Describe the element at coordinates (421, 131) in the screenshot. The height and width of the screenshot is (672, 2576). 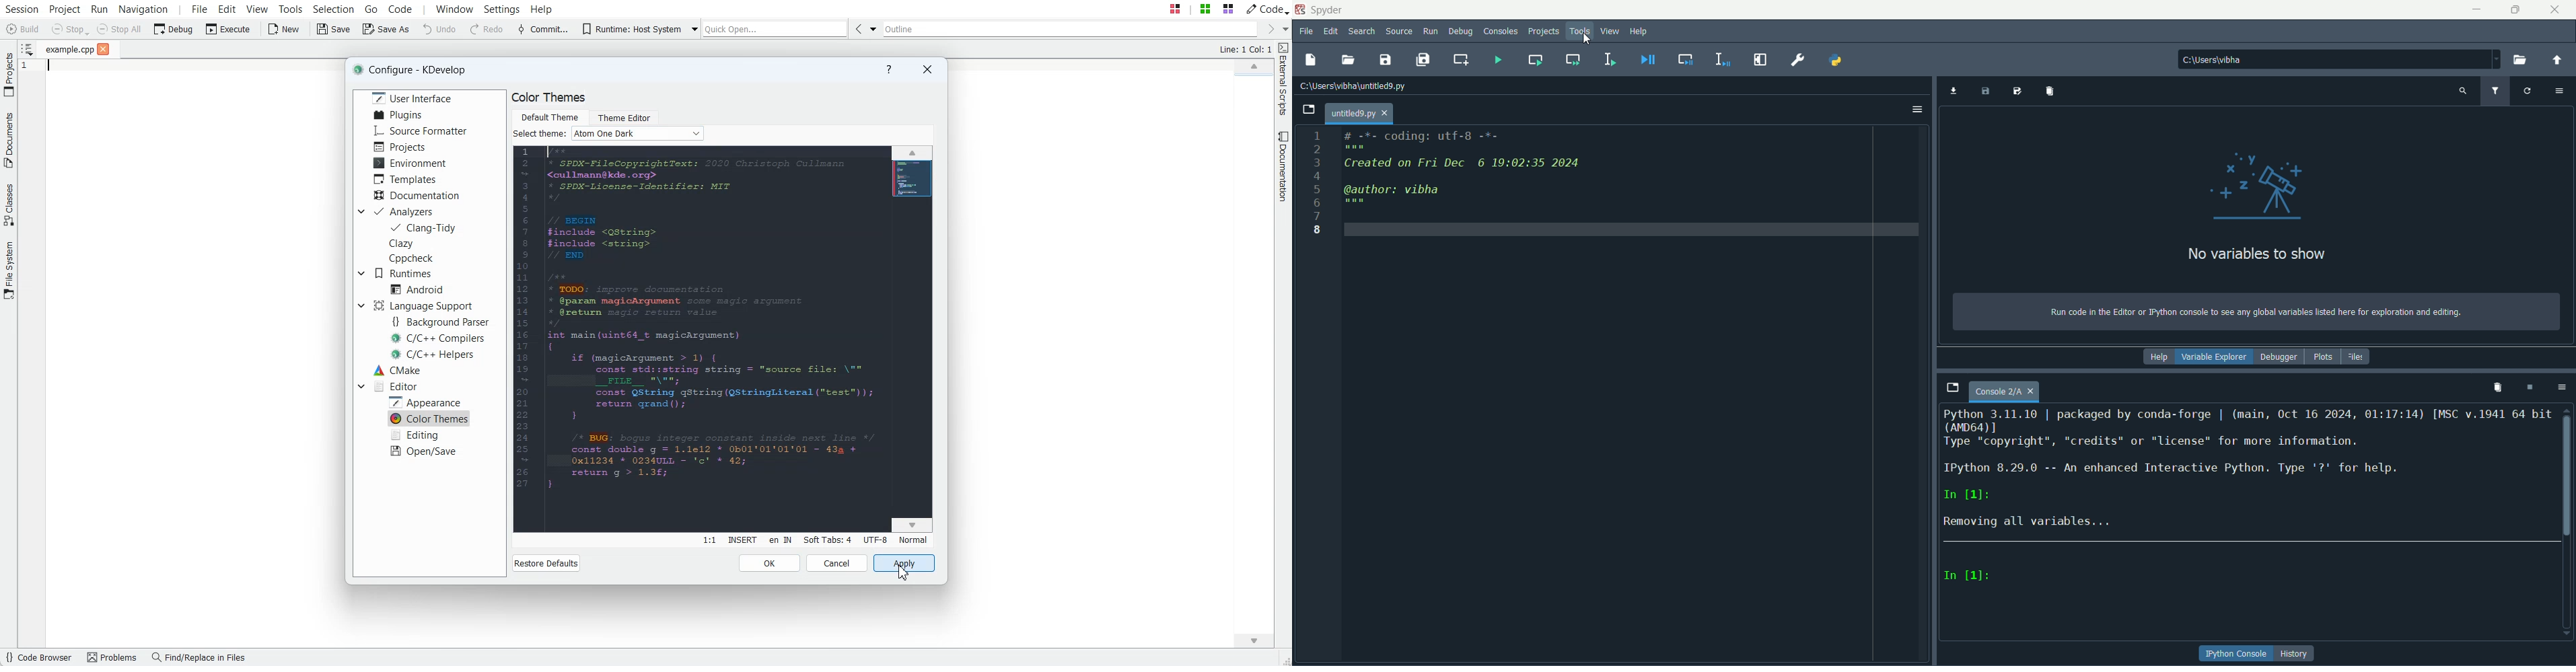
I see `Source Formatter` at that location.